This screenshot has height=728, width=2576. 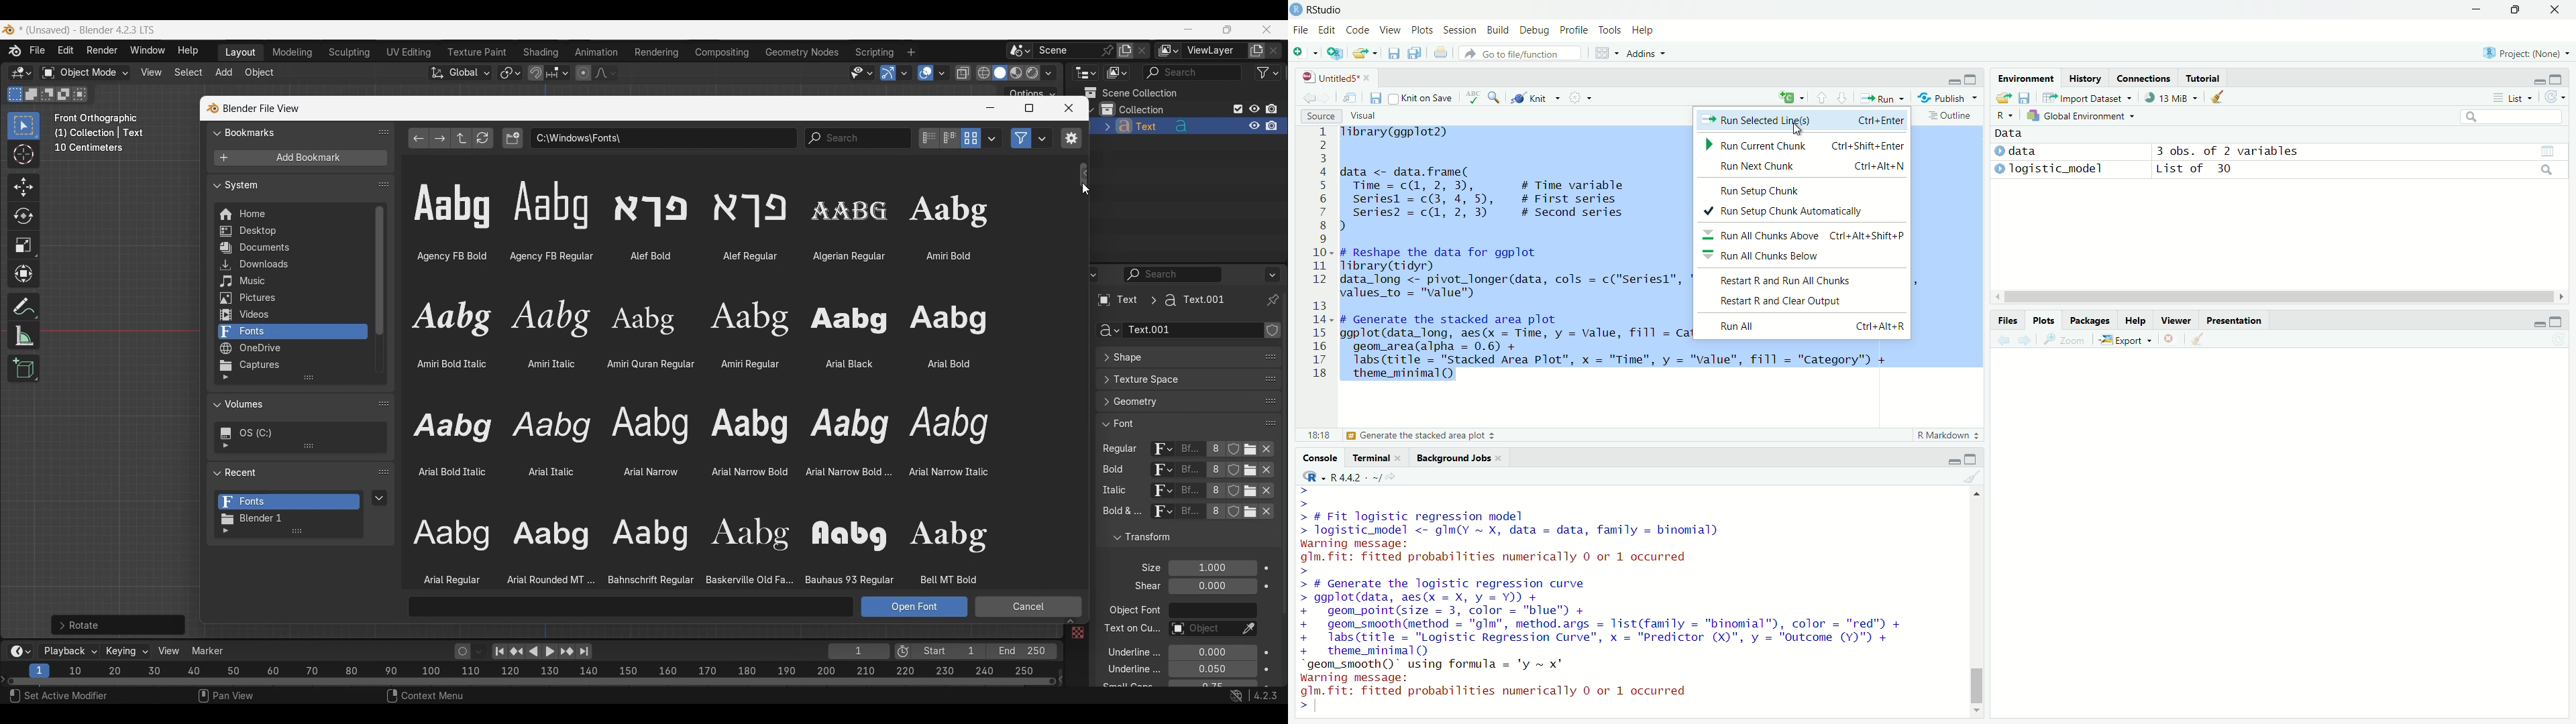 What do you see at coordinates (2090, 321) in the screenshot?
I see `Packages` at bounding box center [2090, 321].